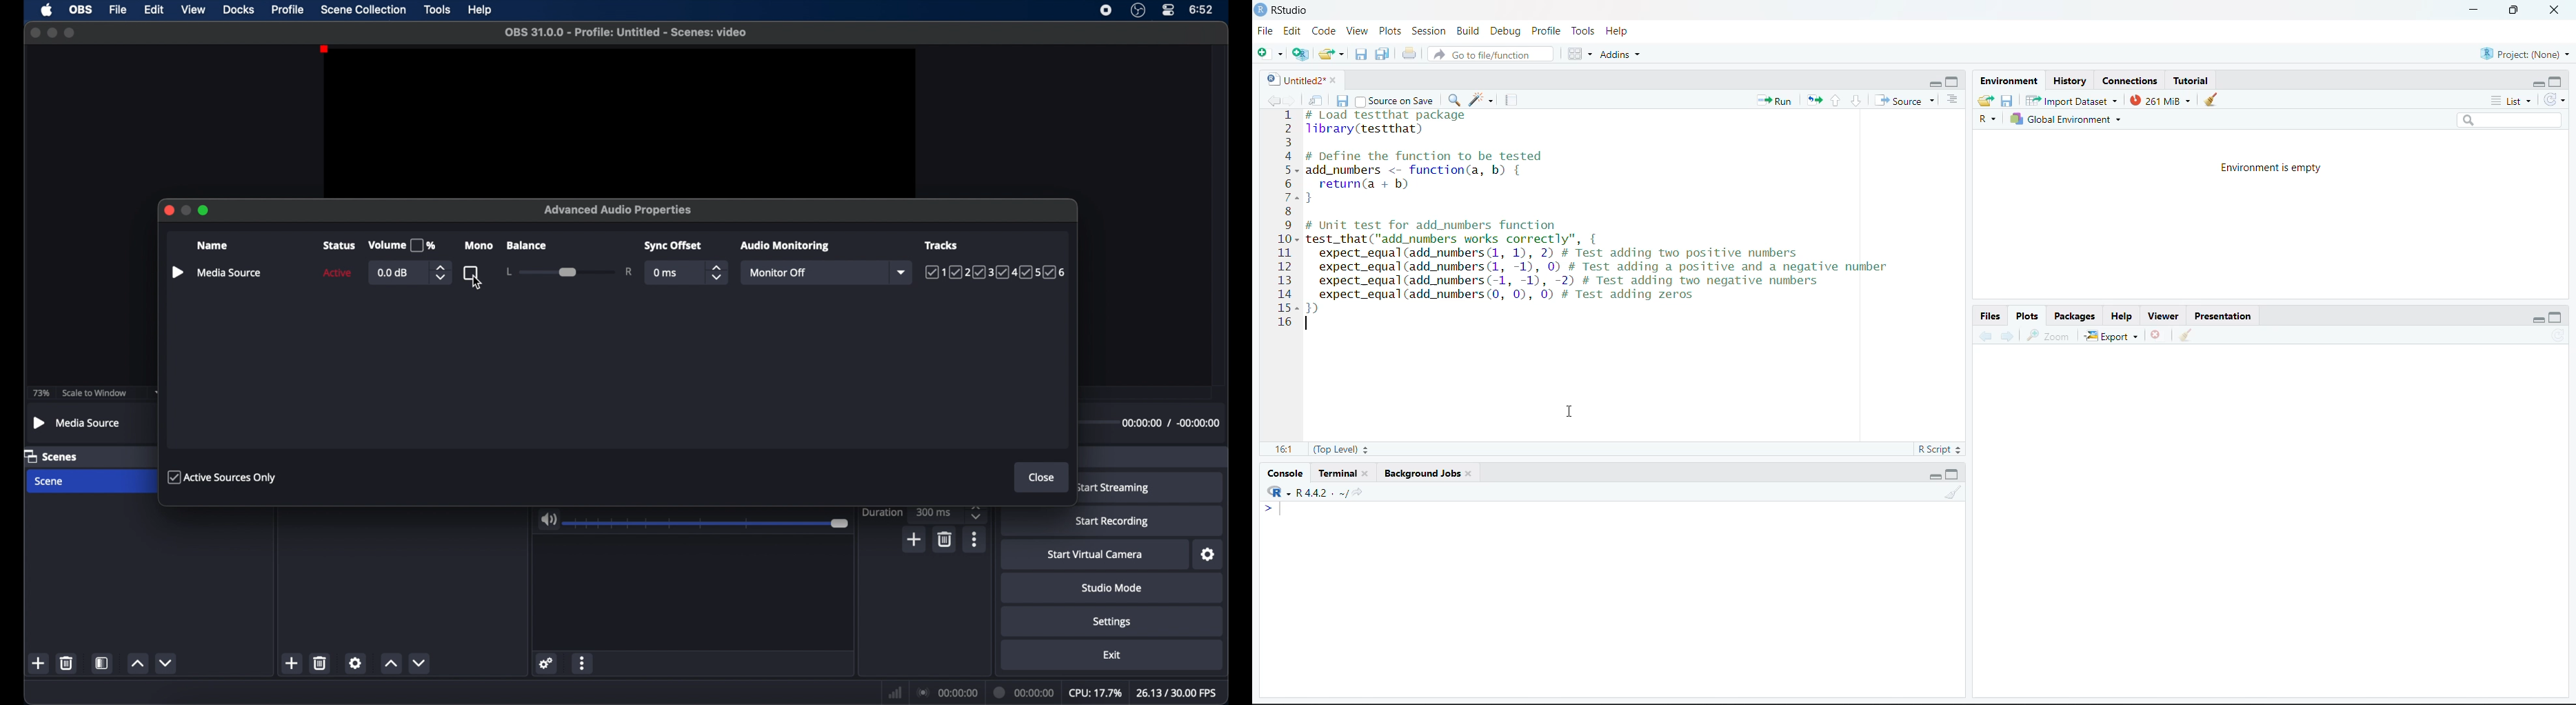  What do you see at coordinates (1856, 99) in the screenshot?
I see `go to next section` at bounding box center [1856, 99].